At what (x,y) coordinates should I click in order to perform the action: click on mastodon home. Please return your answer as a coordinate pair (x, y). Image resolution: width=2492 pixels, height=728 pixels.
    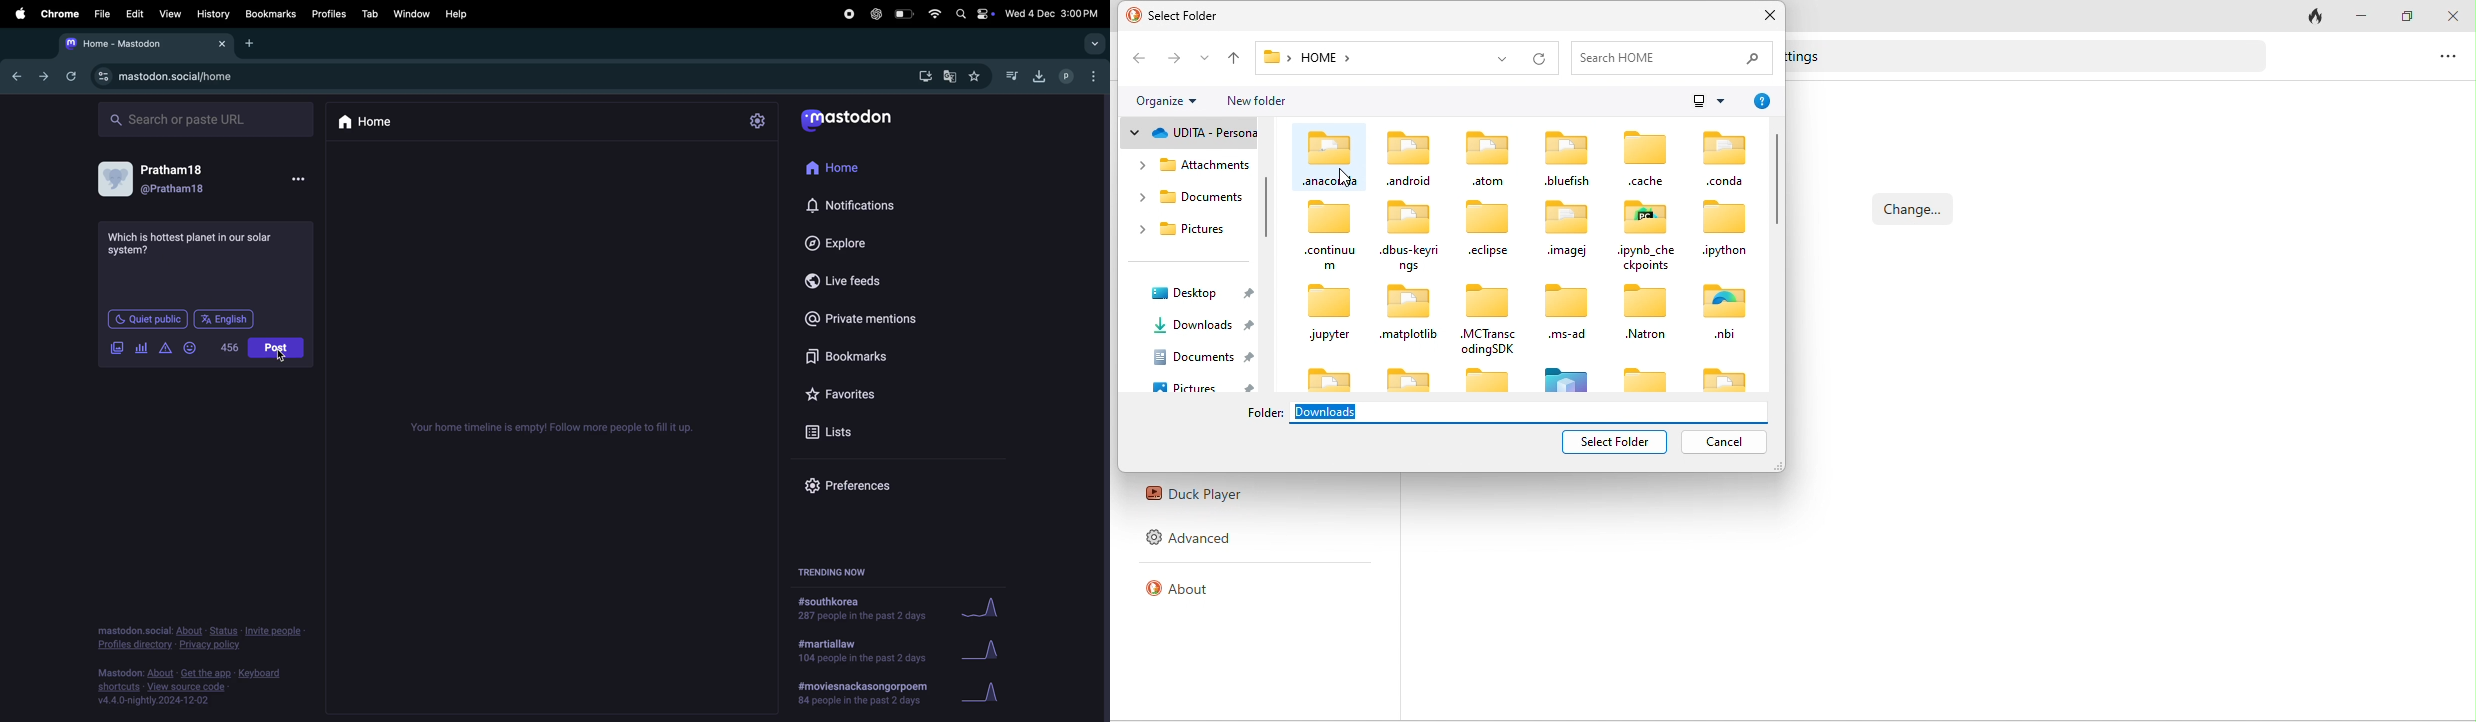
    Looking at the image, I should click on (145, 43).